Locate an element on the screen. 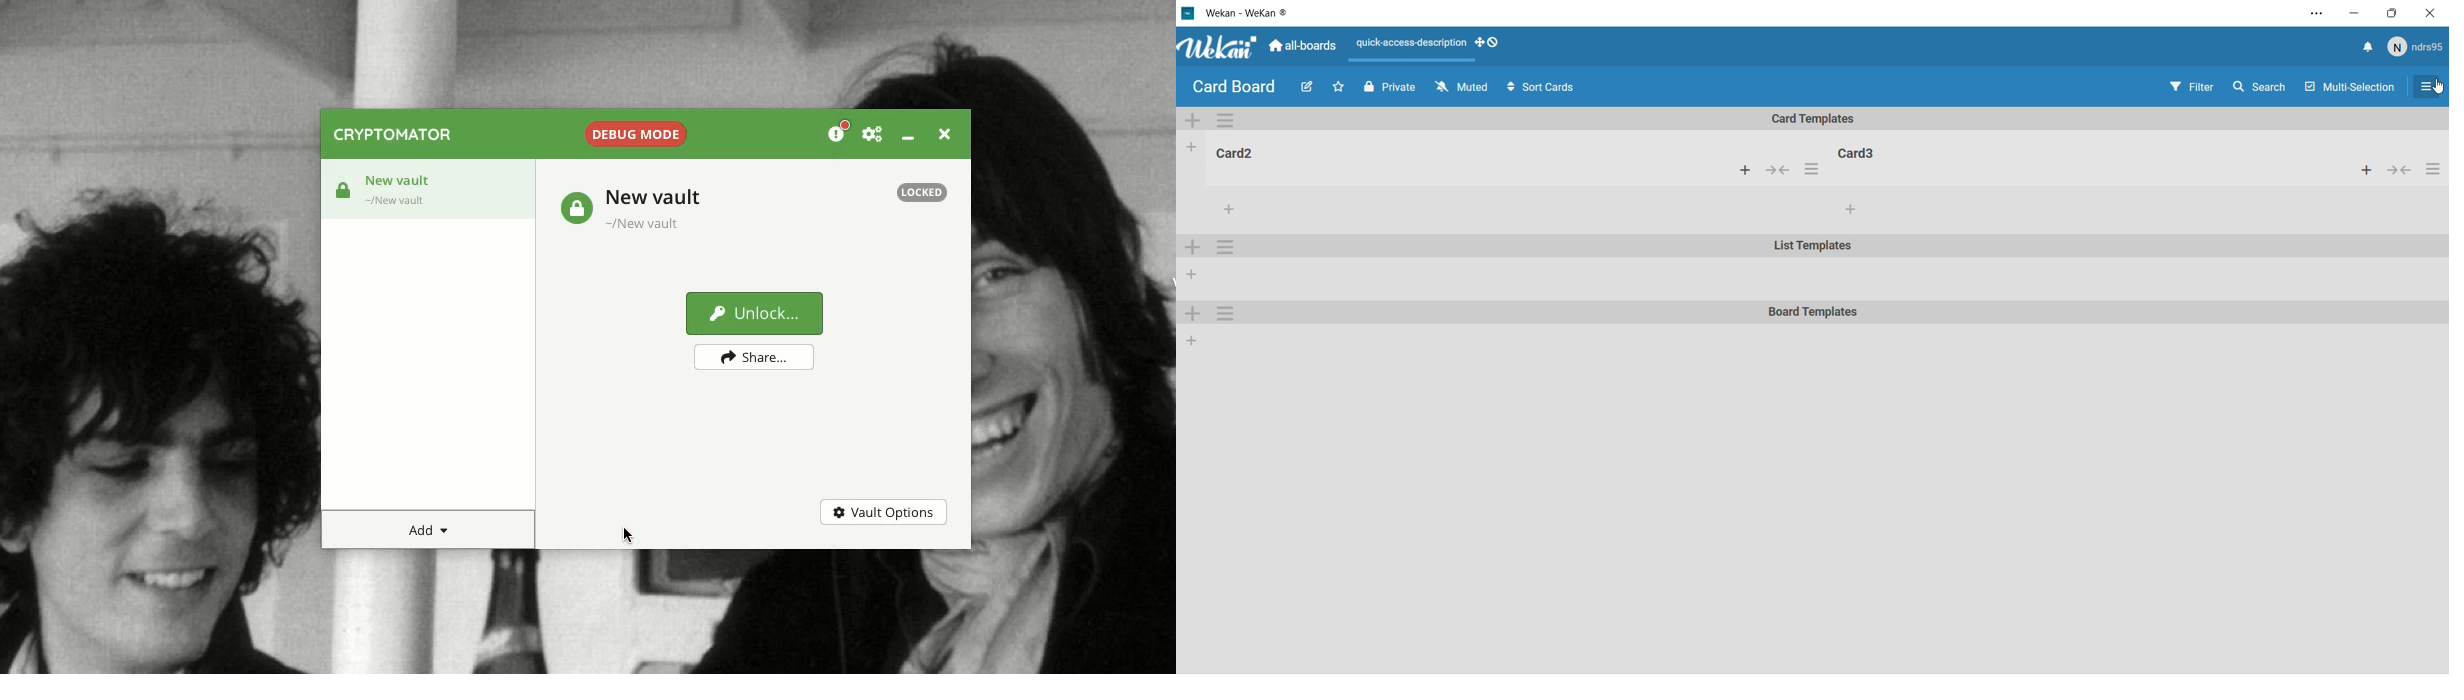 The width and height of the screenshot is (2464, 700). edit is located at coordinates (1305, 89).